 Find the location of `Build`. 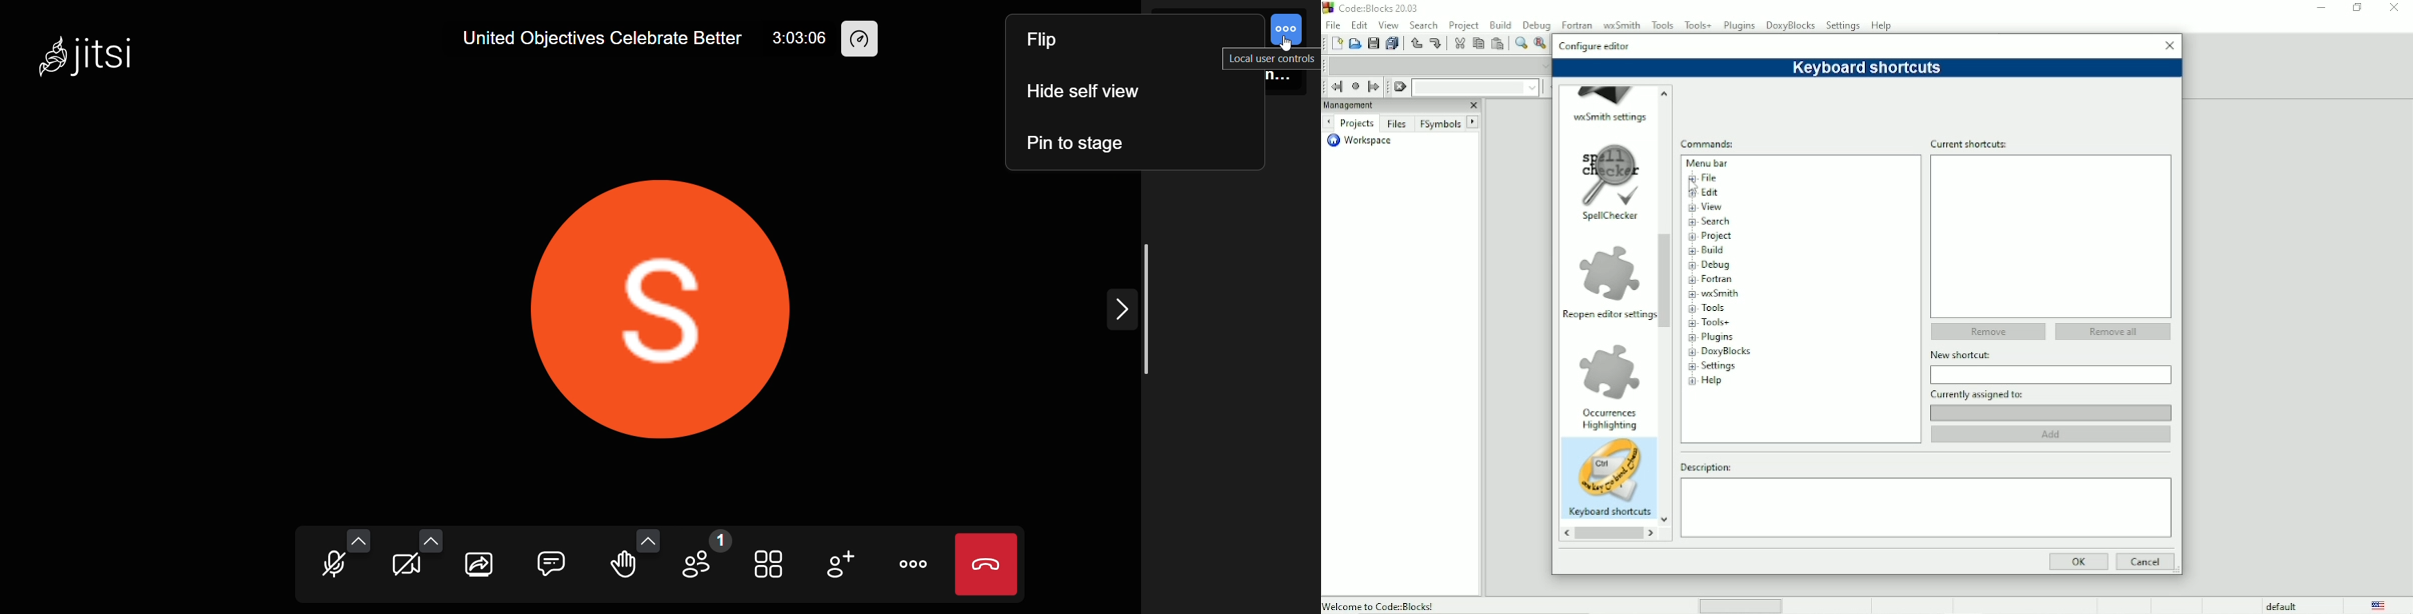

Build is located at coordinates (1500, 25).